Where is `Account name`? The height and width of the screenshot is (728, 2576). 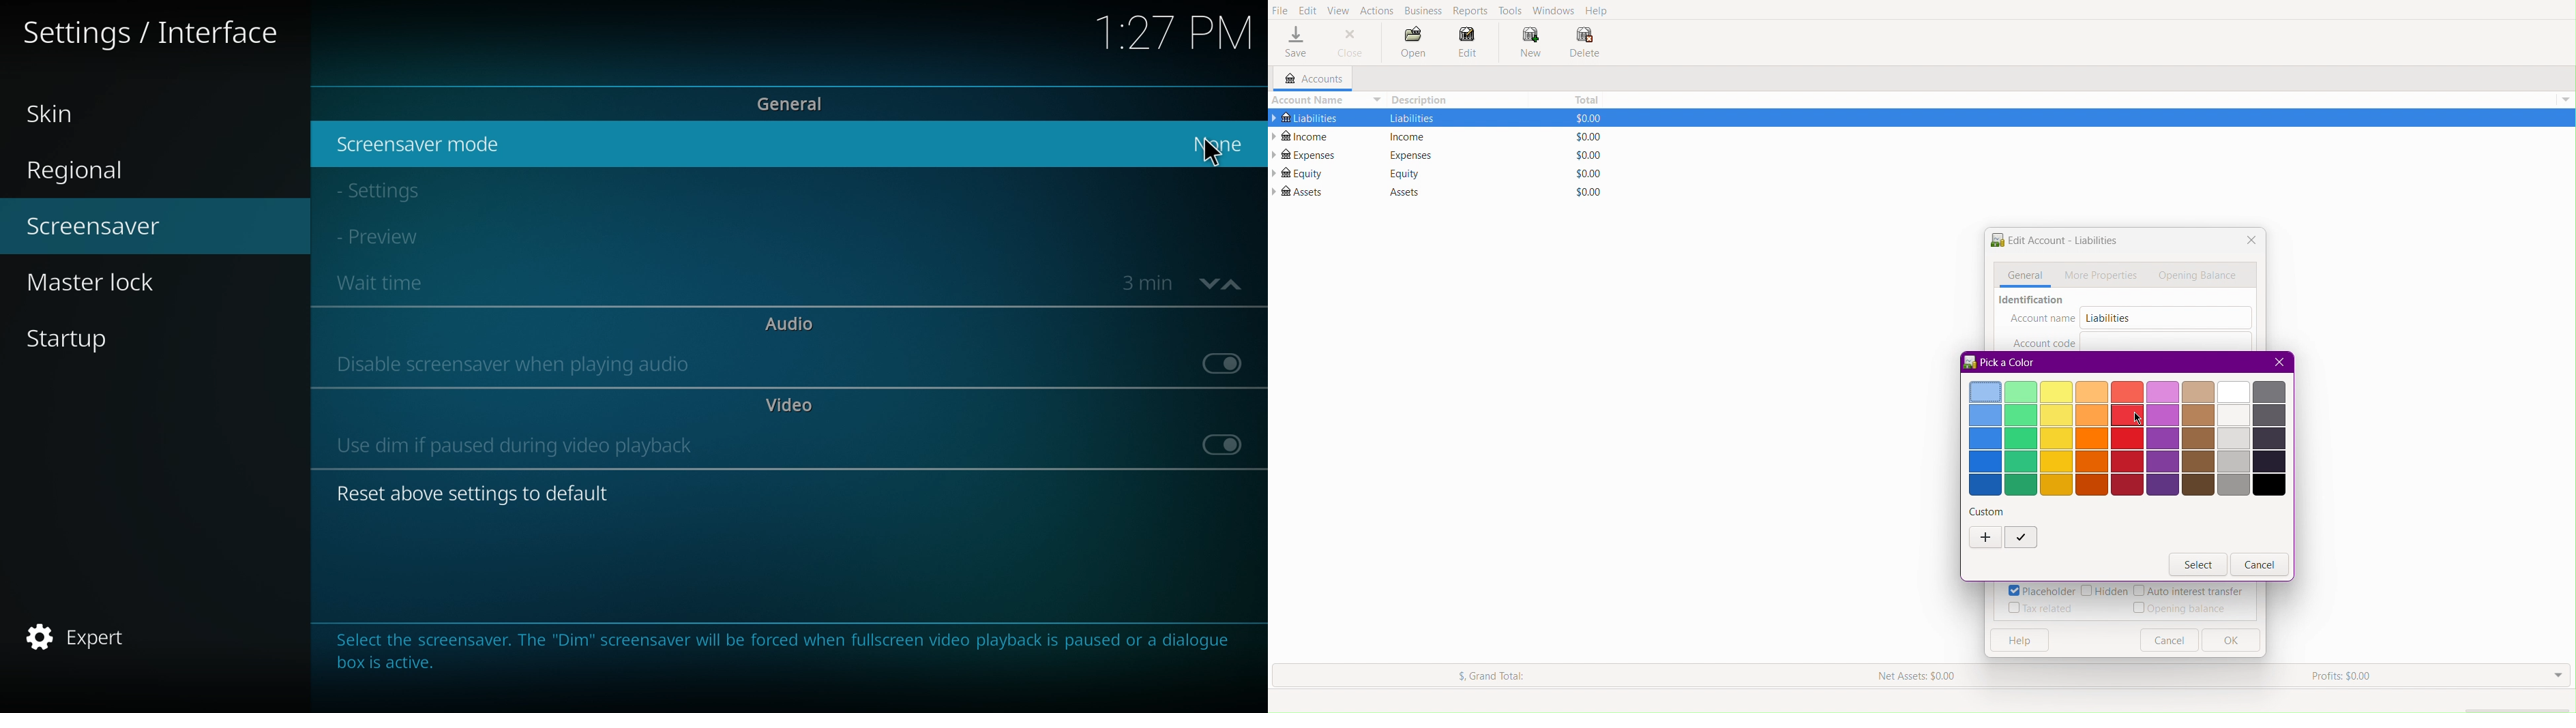
Account name is located at coordinates (2043, 320).